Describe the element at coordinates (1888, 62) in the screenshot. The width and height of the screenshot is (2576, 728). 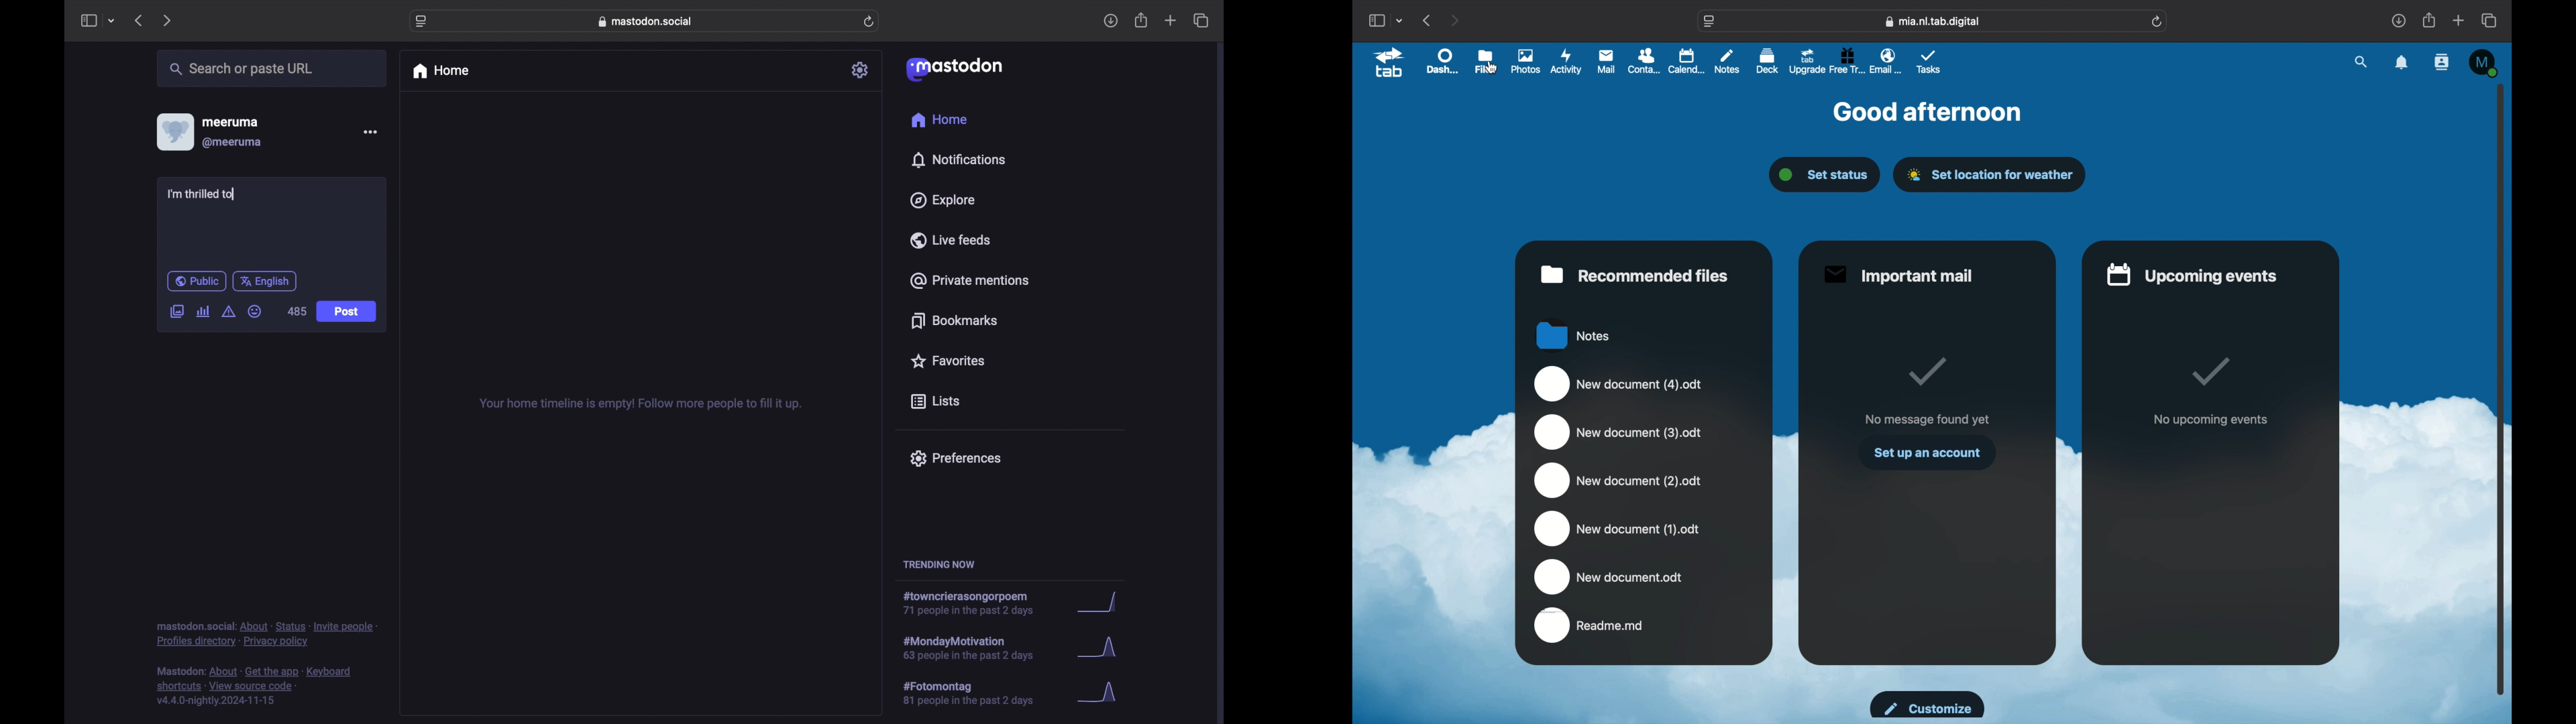
I see `email` at that location.